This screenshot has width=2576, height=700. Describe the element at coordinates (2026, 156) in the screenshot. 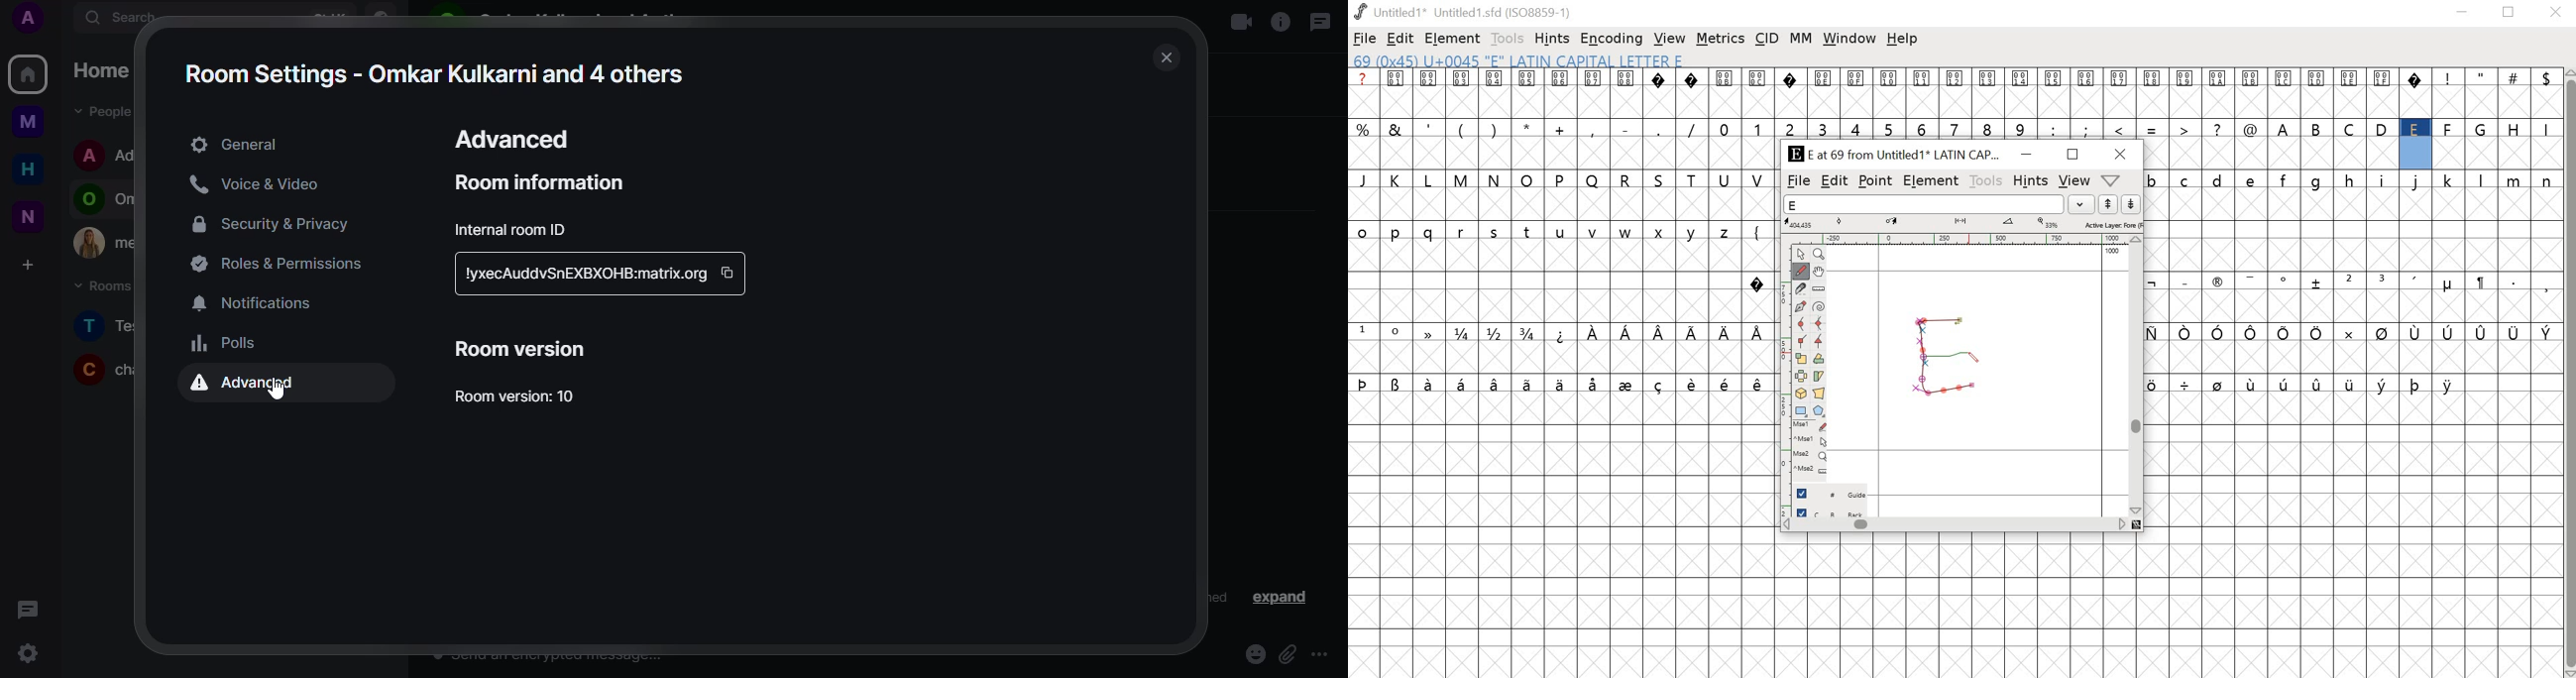

I see `minimize` at that location.